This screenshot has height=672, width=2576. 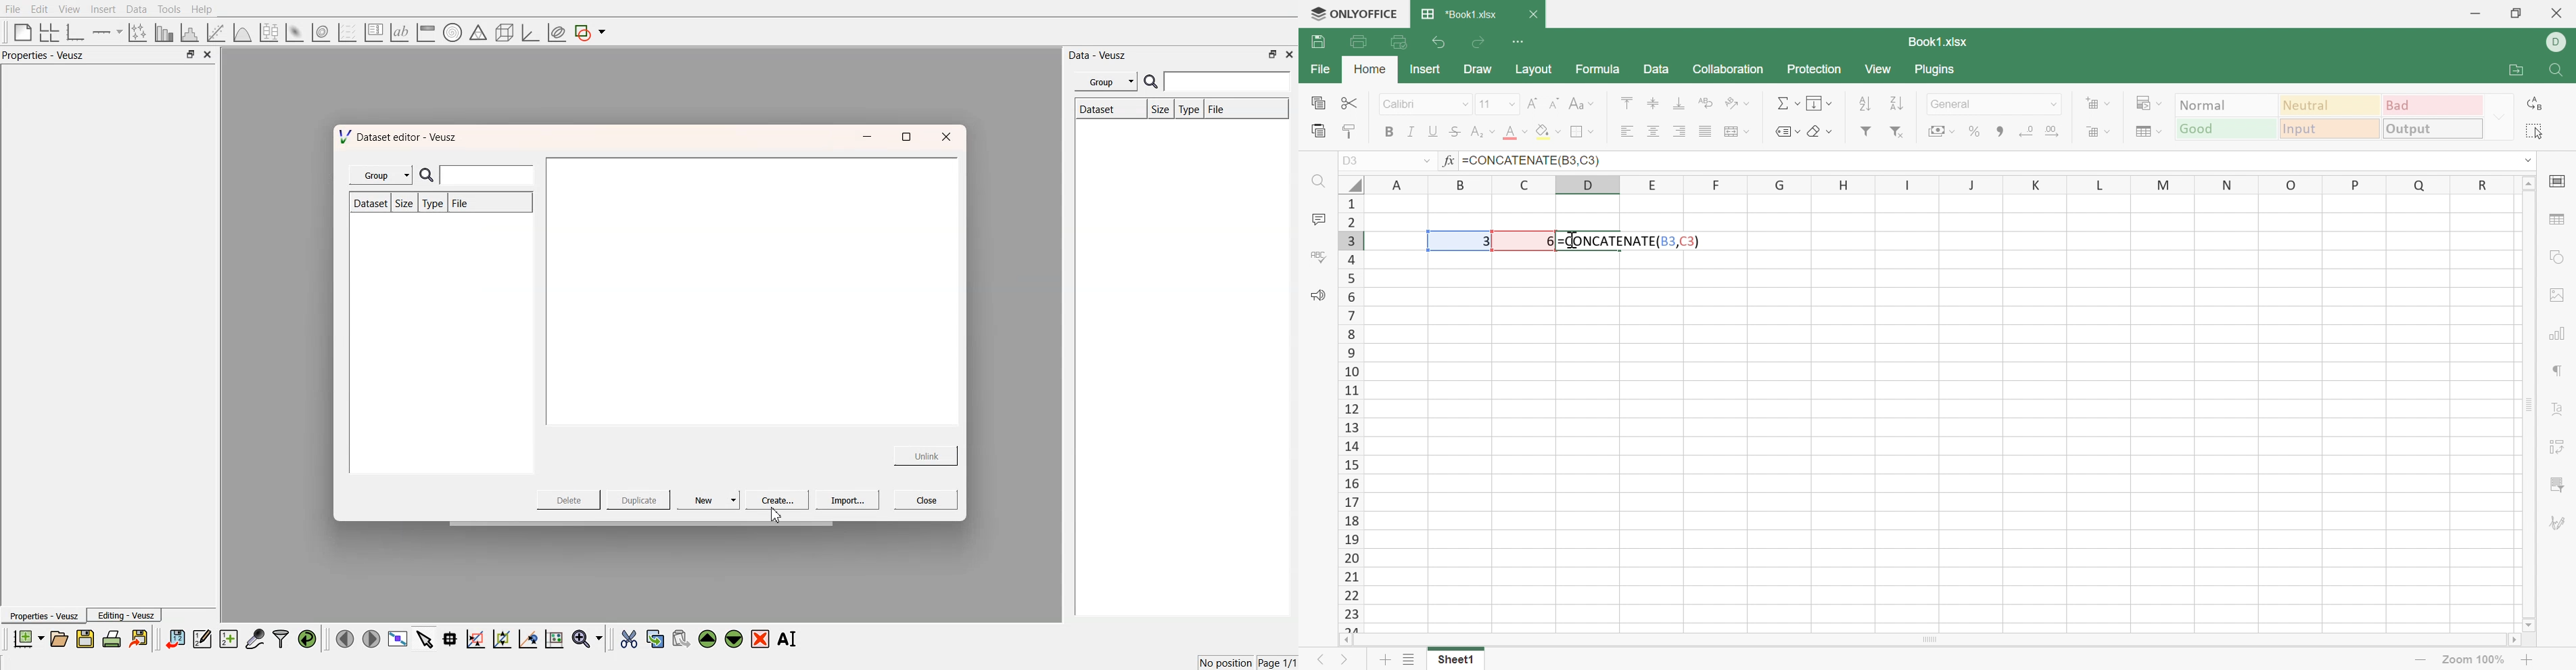 I want to click on cut the selected widgets, so click(x=628, y=640).